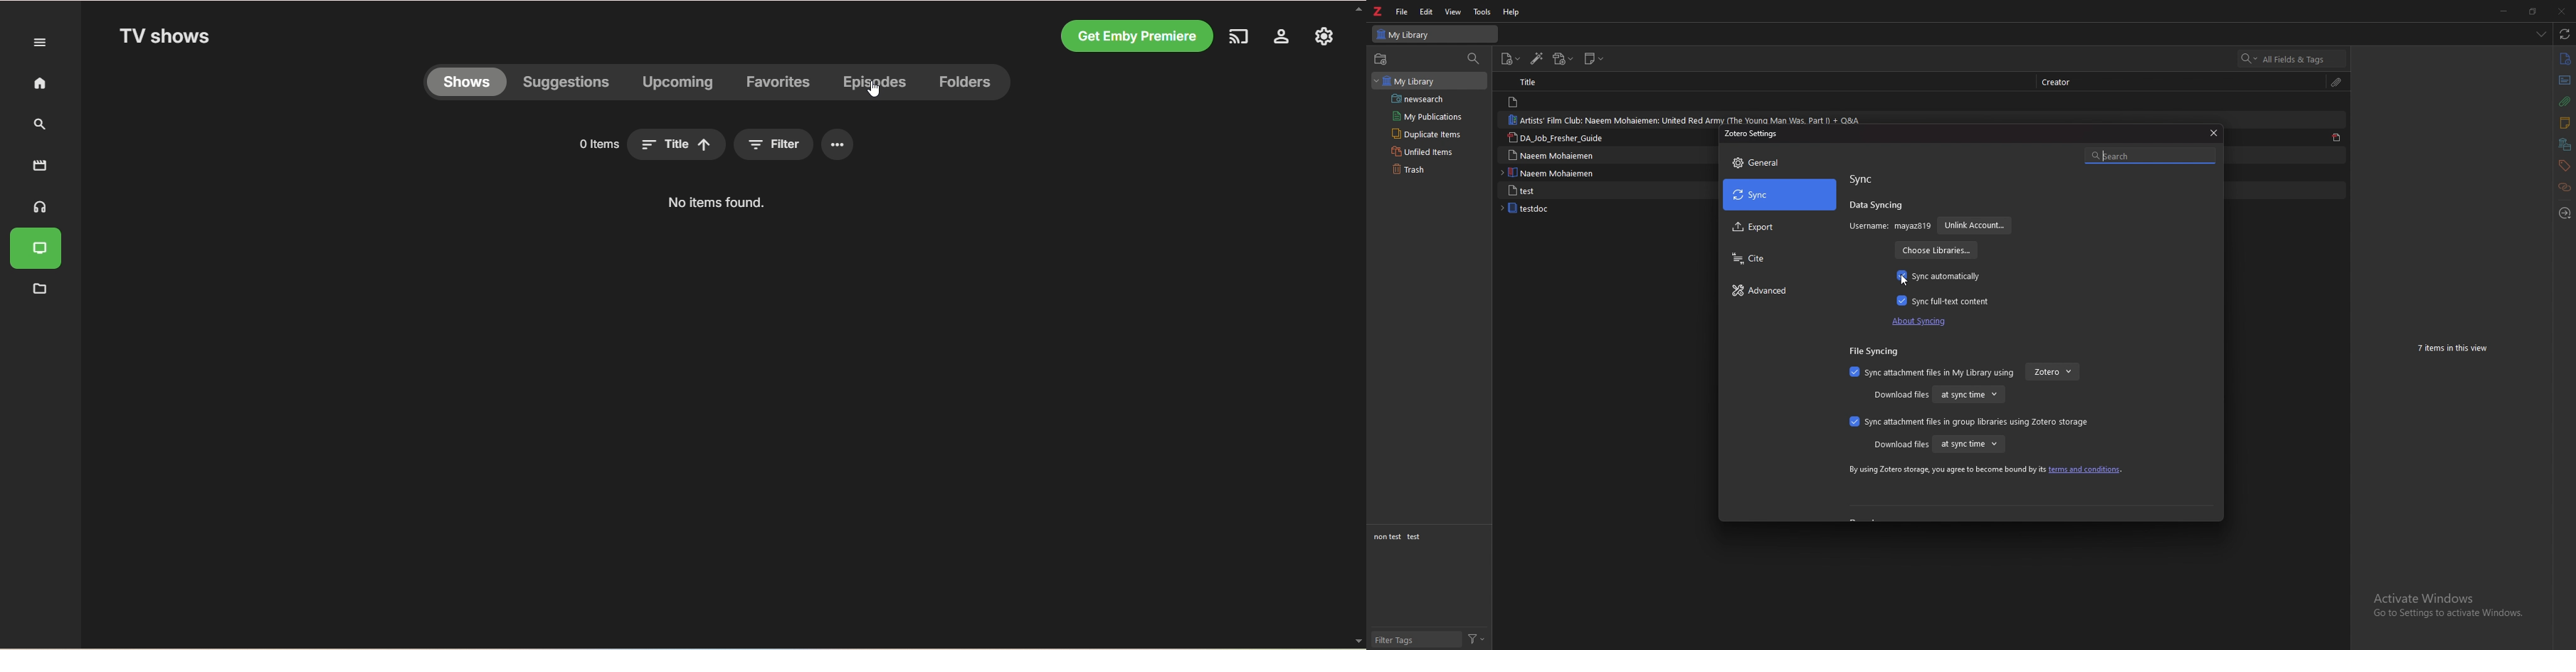  I want to click on pdf, so click(2338, 139).